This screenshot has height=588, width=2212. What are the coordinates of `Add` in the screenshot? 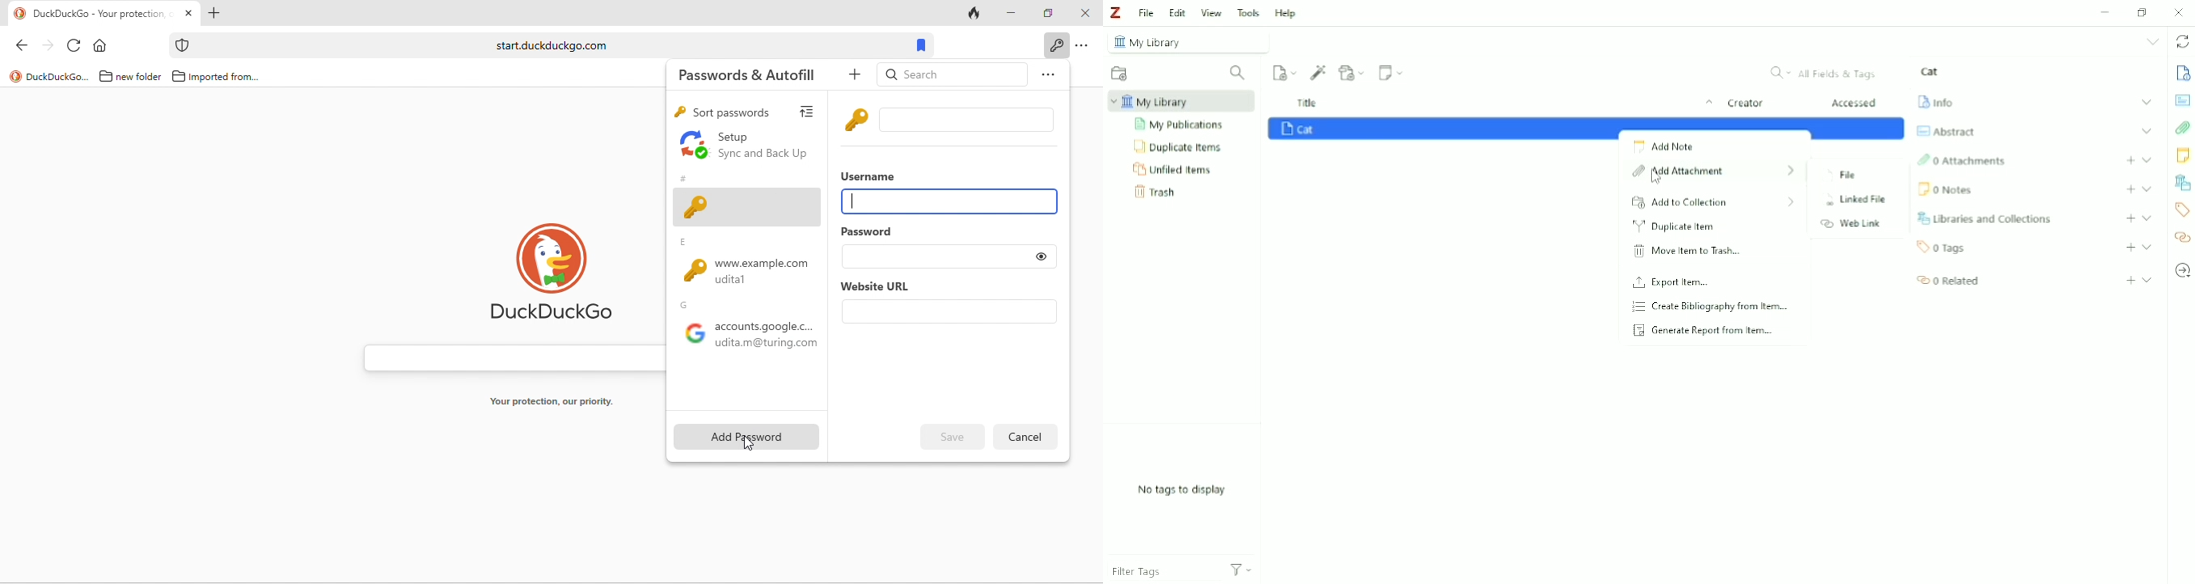 It's located at (2130, 218).